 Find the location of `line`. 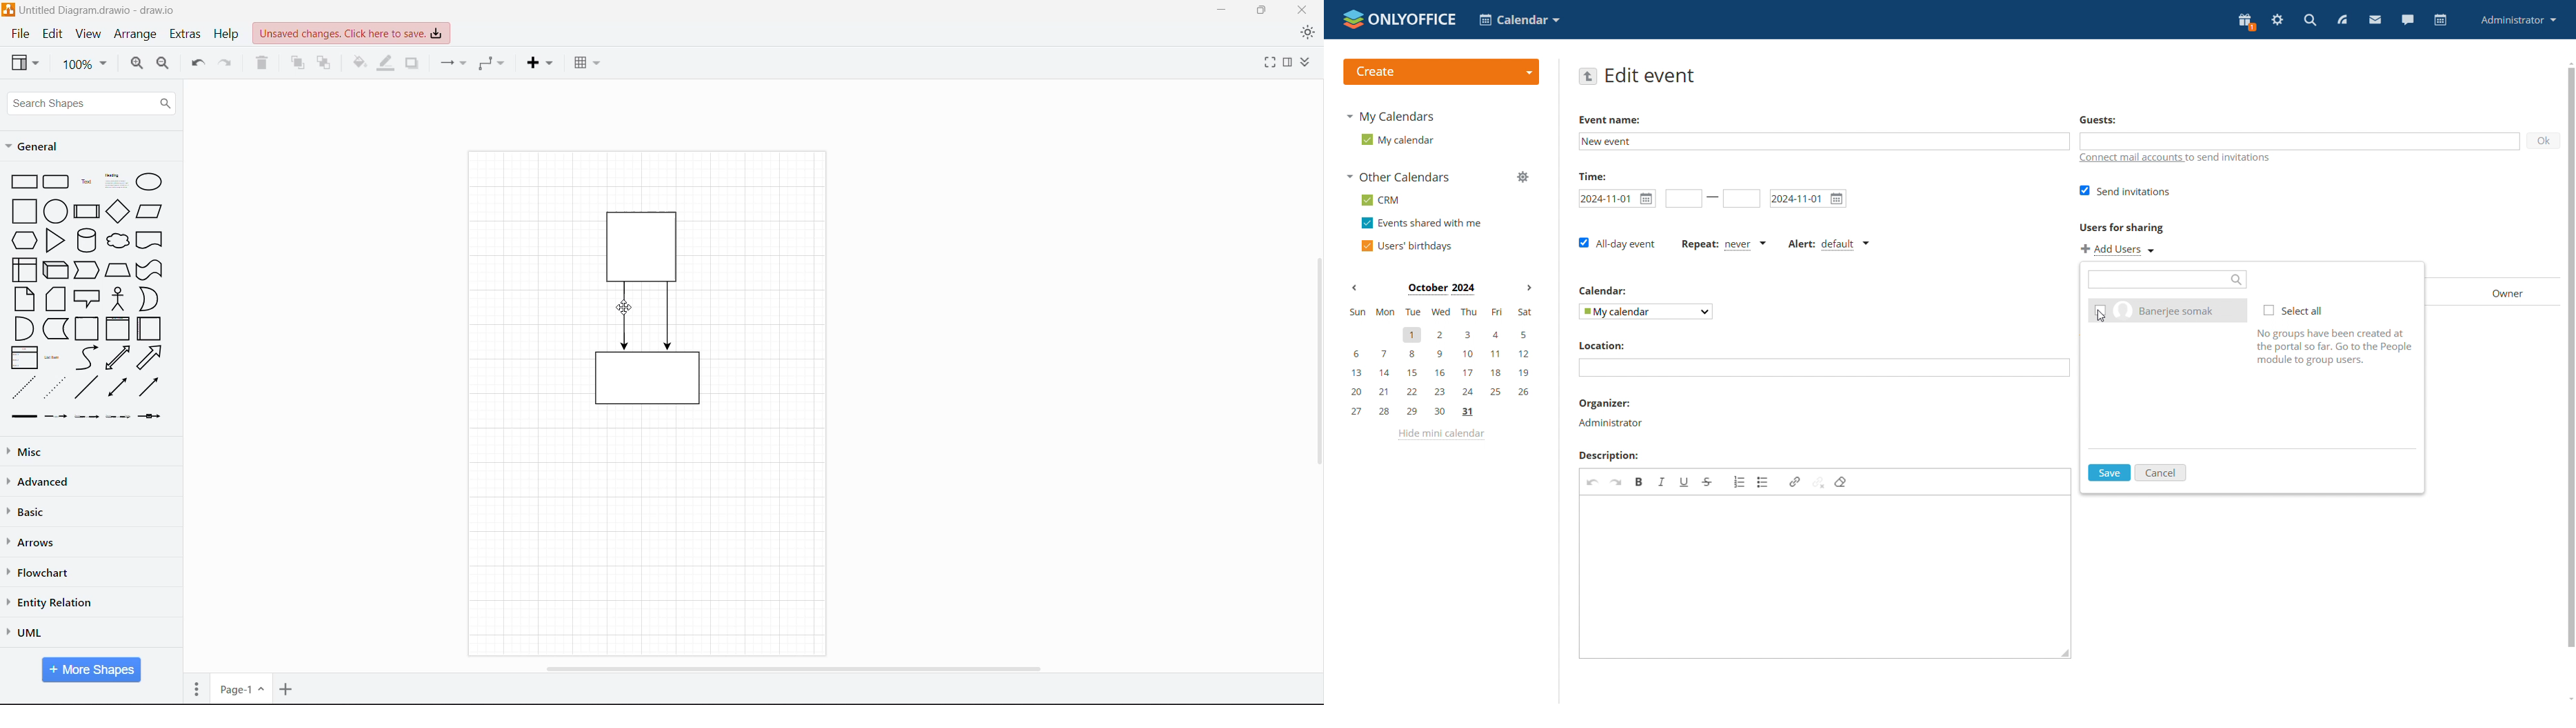

line is located at coordinates (87, 387).